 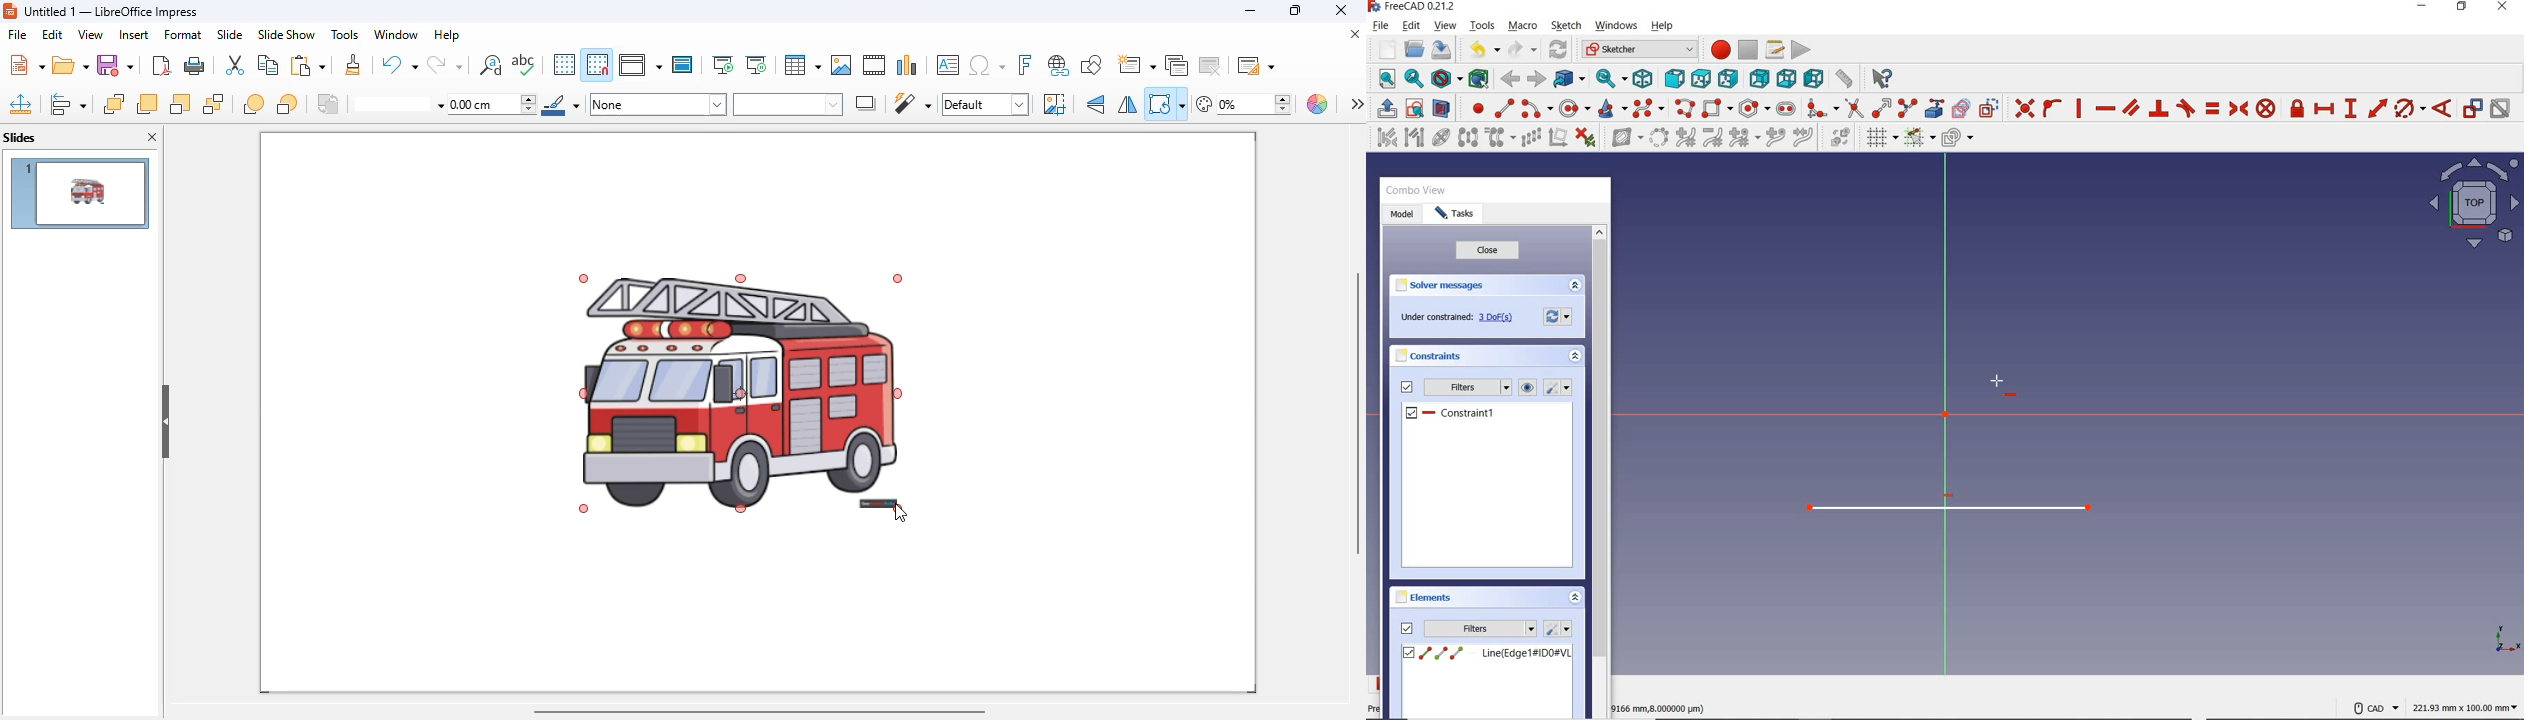 I want to click on shadow, so click(x=867, y=103).